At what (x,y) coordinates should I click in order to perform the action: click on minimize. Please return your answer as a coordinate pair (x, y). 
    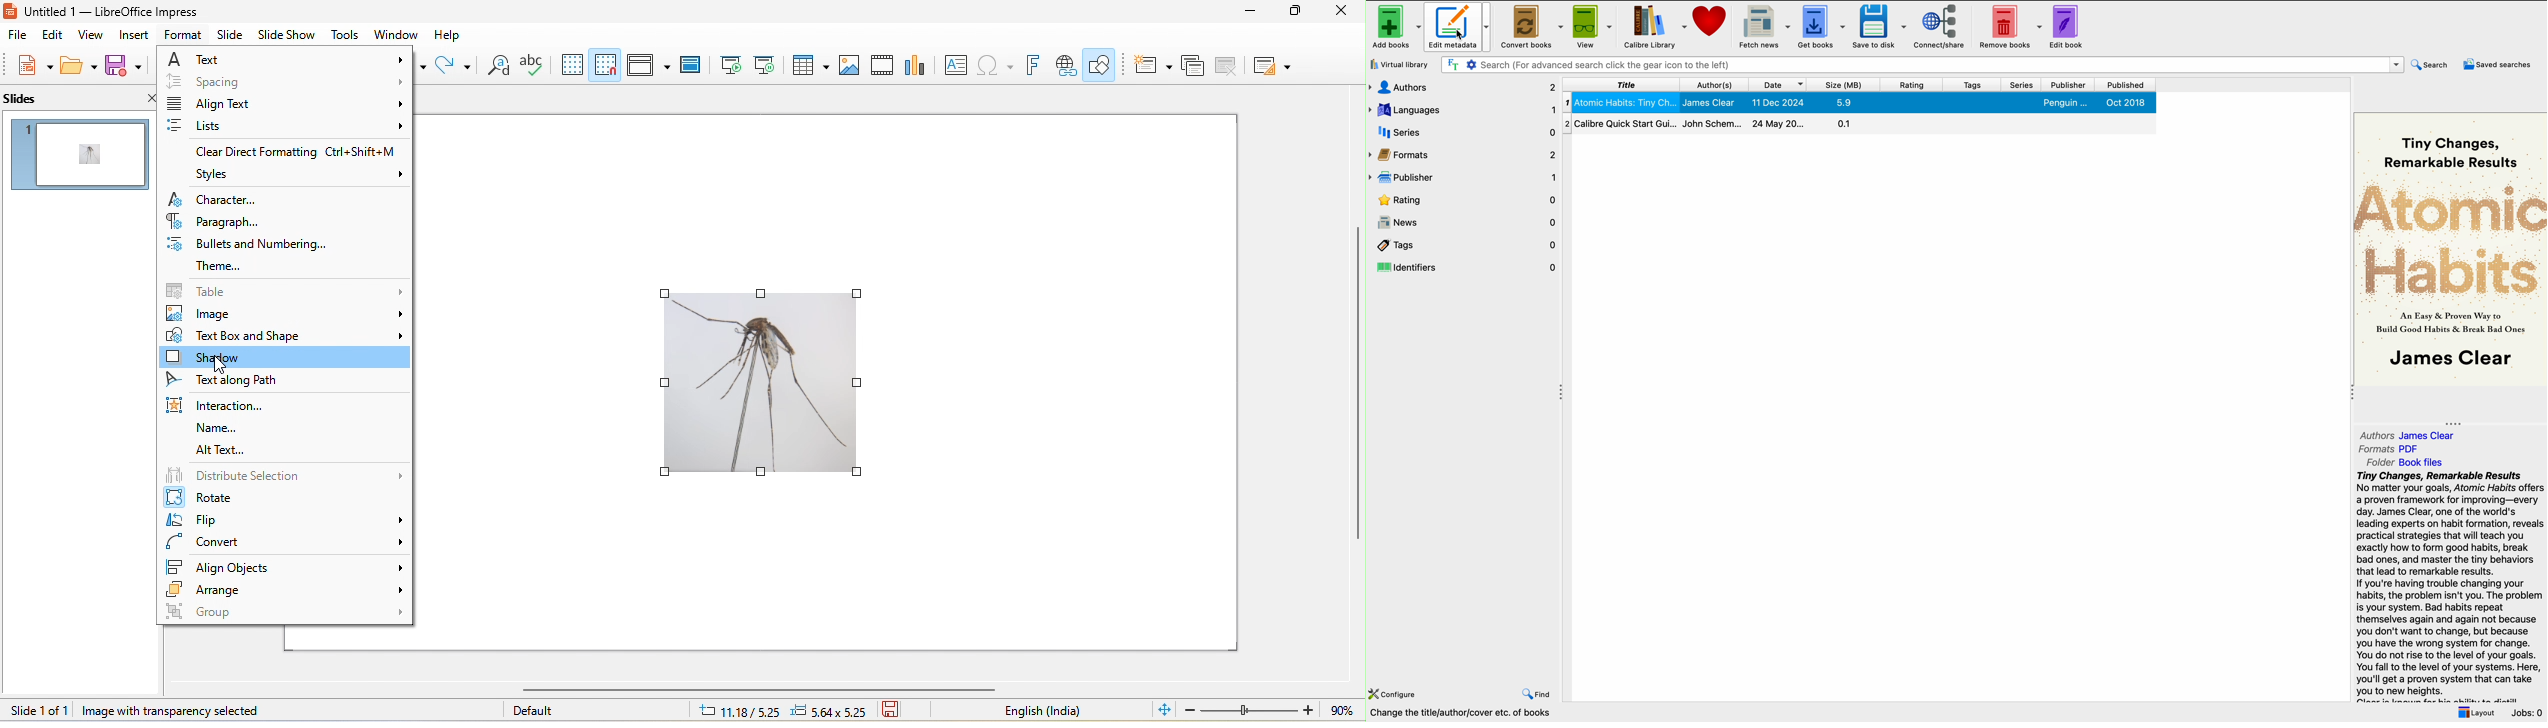
    Looking at the image, I should click on (1256, 12).